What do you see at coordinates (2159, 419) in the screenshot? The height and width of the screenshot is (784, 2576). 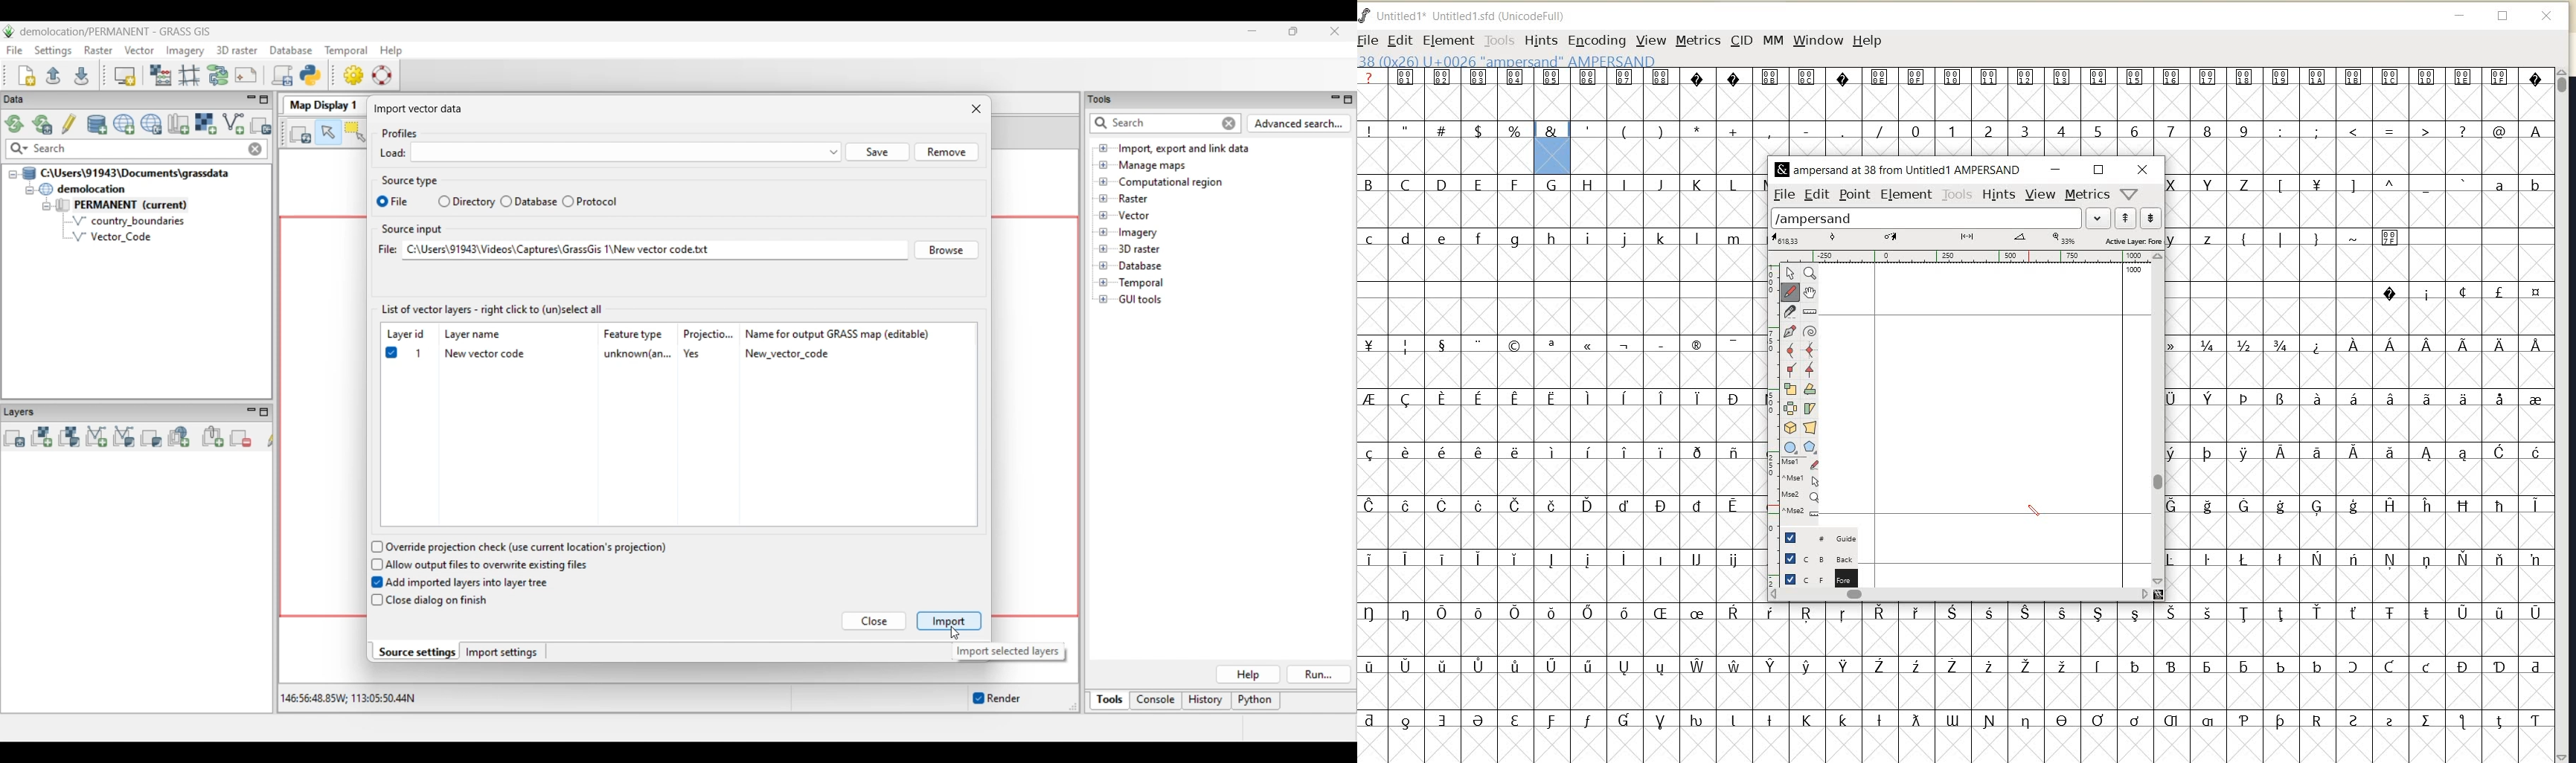 I see `SCROLLBAR` at bounding box center [2159, 419].